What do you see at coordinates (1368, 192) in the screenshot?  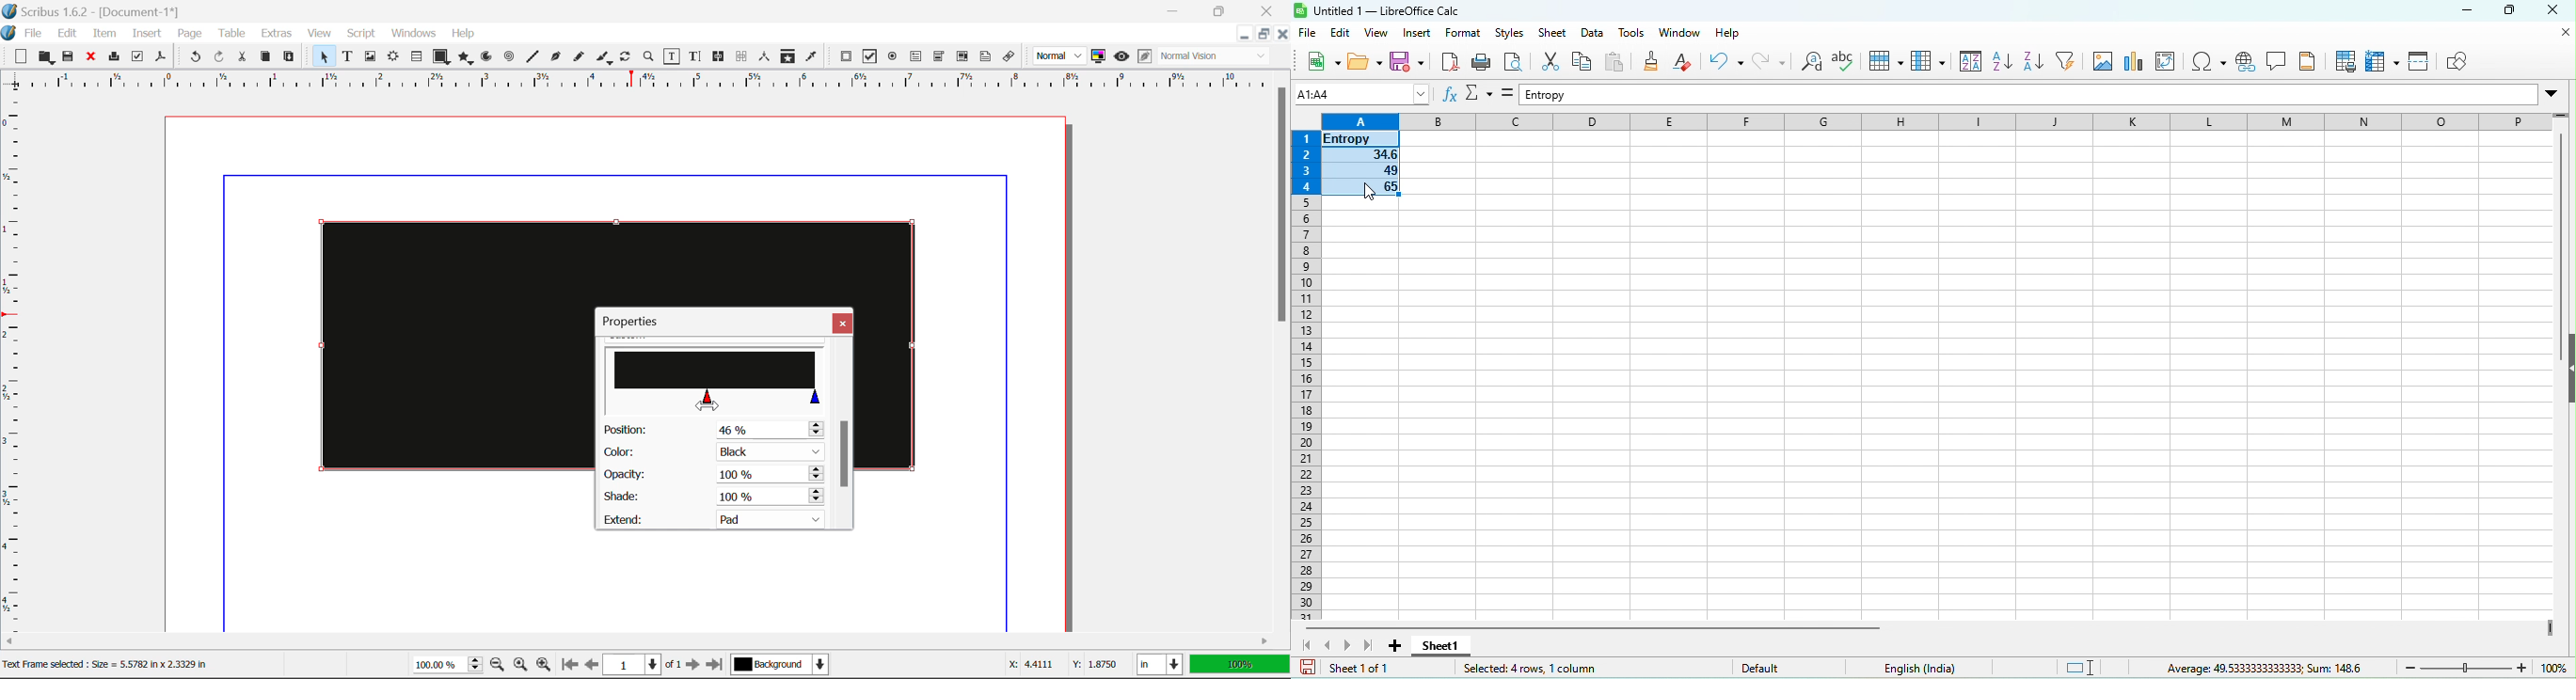 I see `cursor movement` at bounding box center [1368, 192].